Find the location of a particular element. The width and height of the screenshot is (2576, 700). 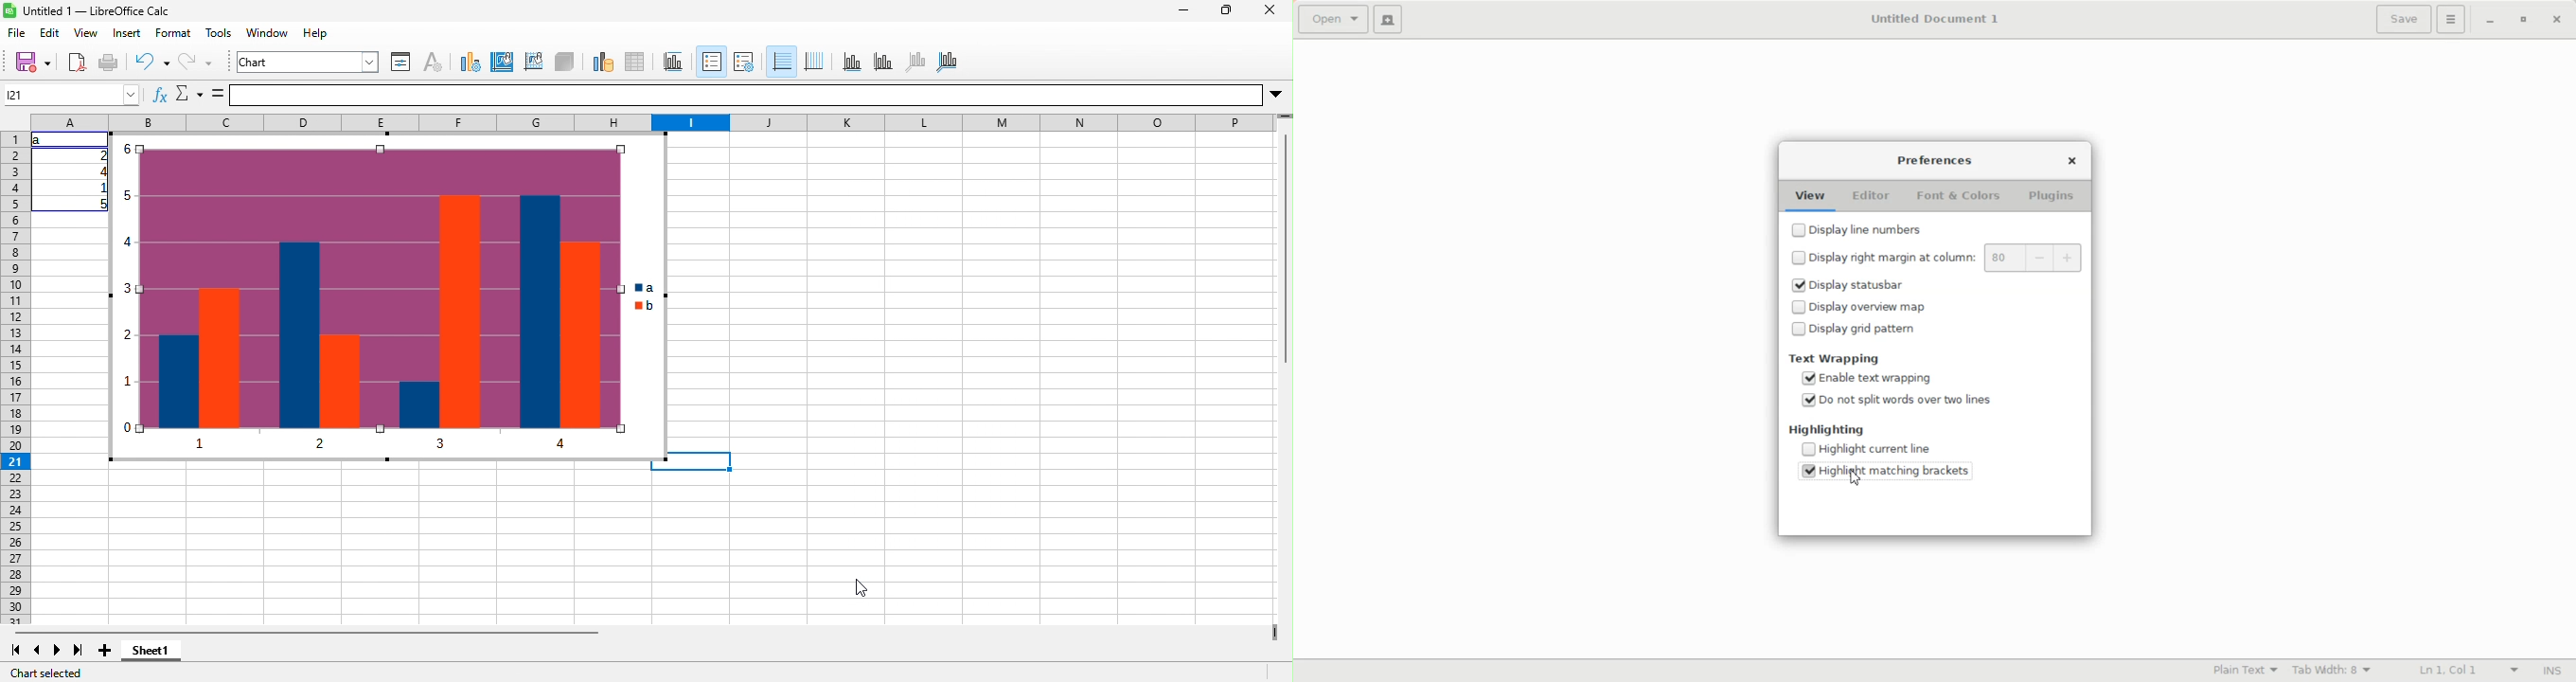

fx is located at coordinates (160, 94).